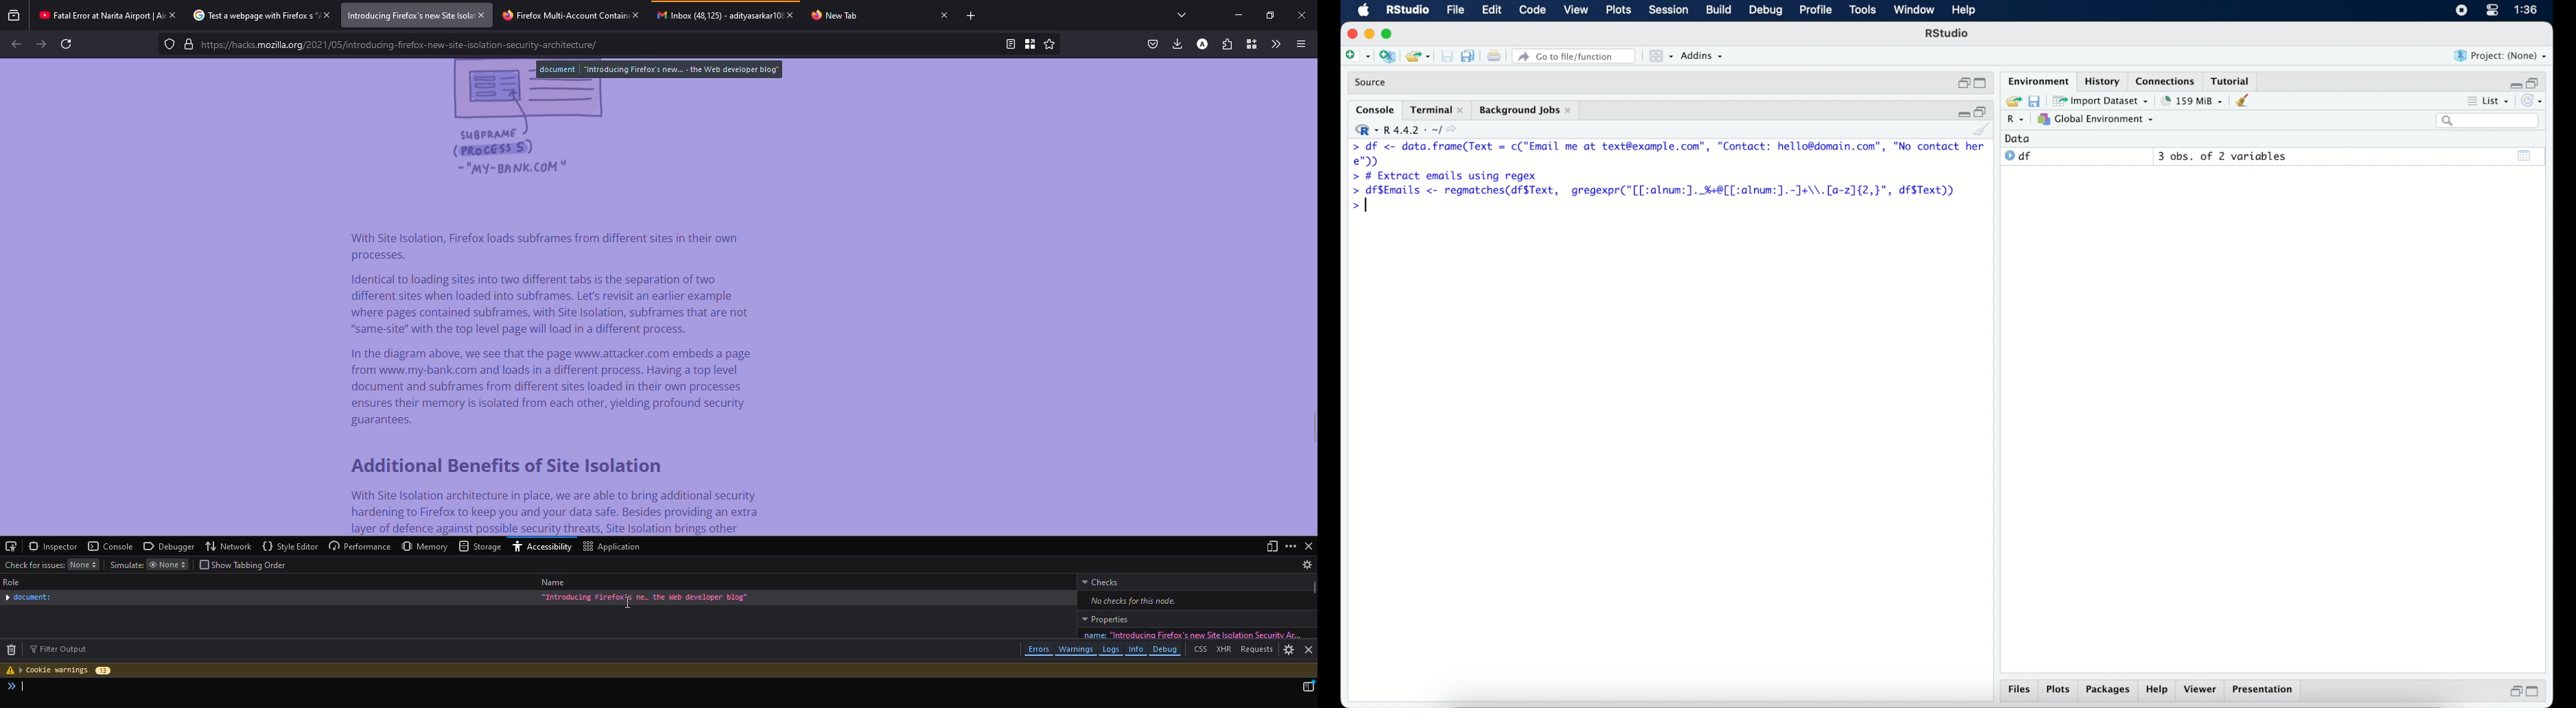  What do you see at coordinates (2100, 120) in the screenshot?
I see `global environment` at bounding box center [2100, 120].